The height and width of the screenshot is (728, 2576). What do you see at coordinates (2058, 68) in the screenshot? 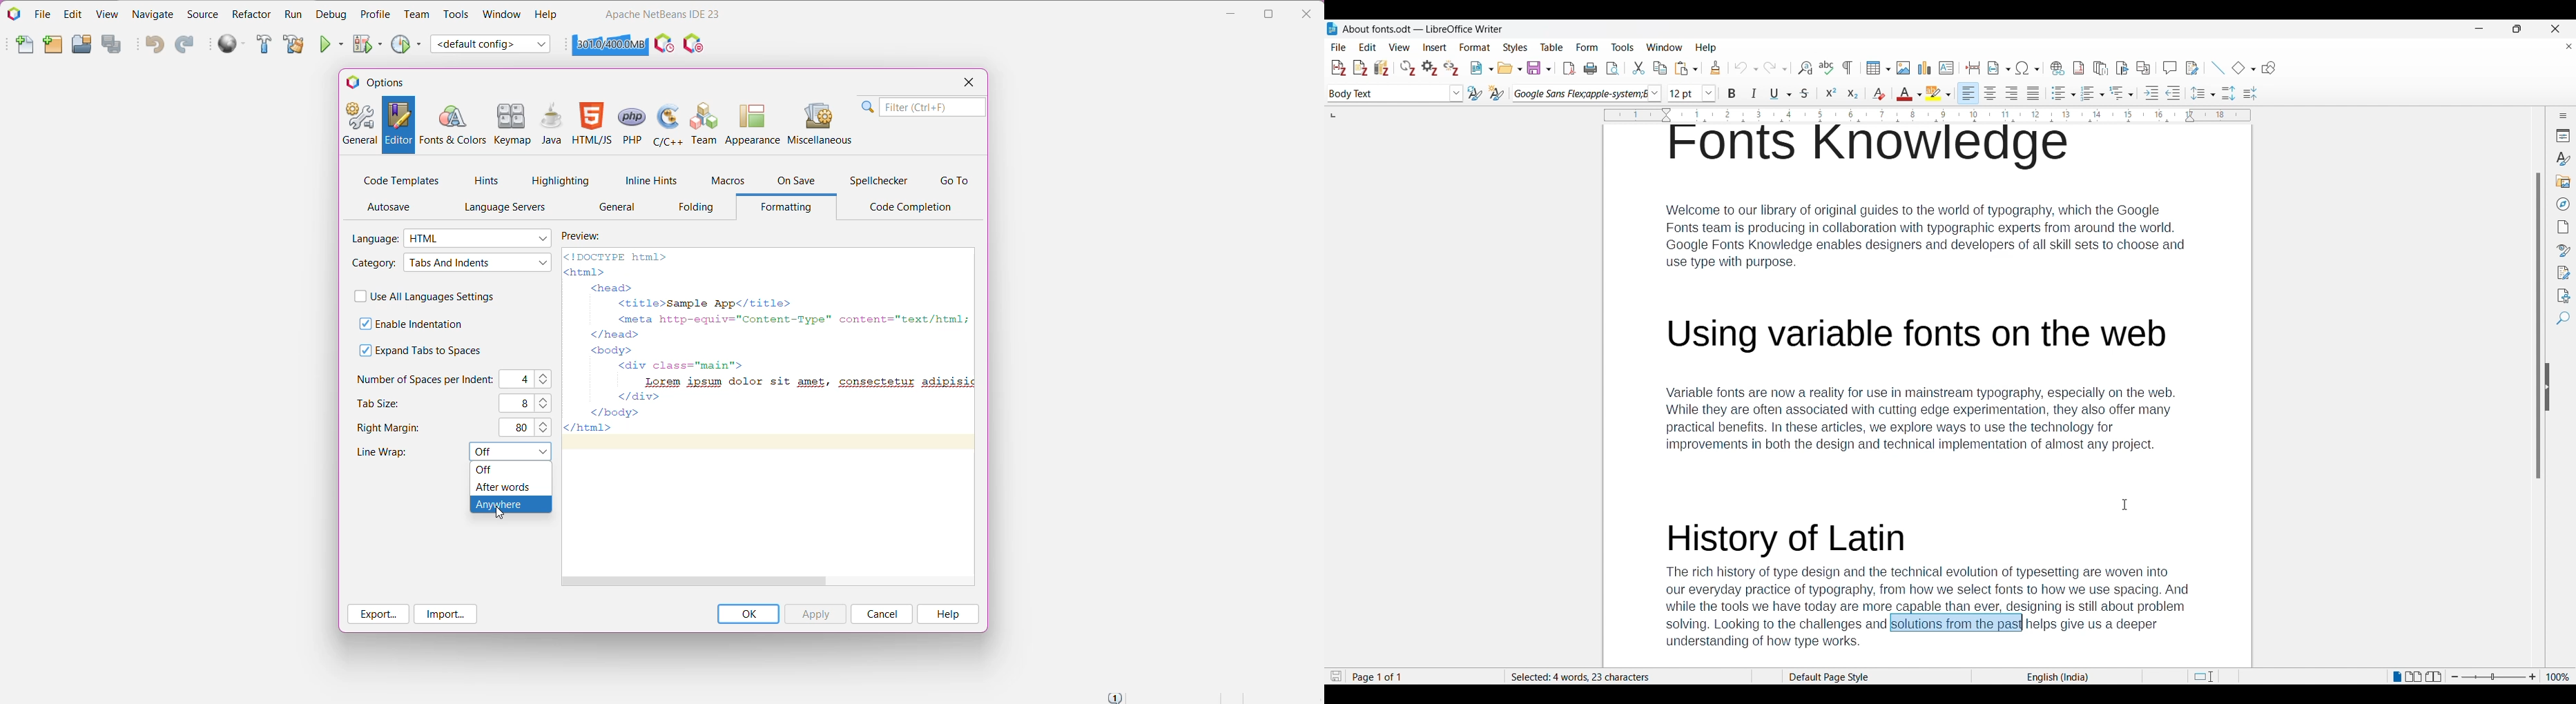
I see `Insert hyperlink` at bounding box center [2058, 68].